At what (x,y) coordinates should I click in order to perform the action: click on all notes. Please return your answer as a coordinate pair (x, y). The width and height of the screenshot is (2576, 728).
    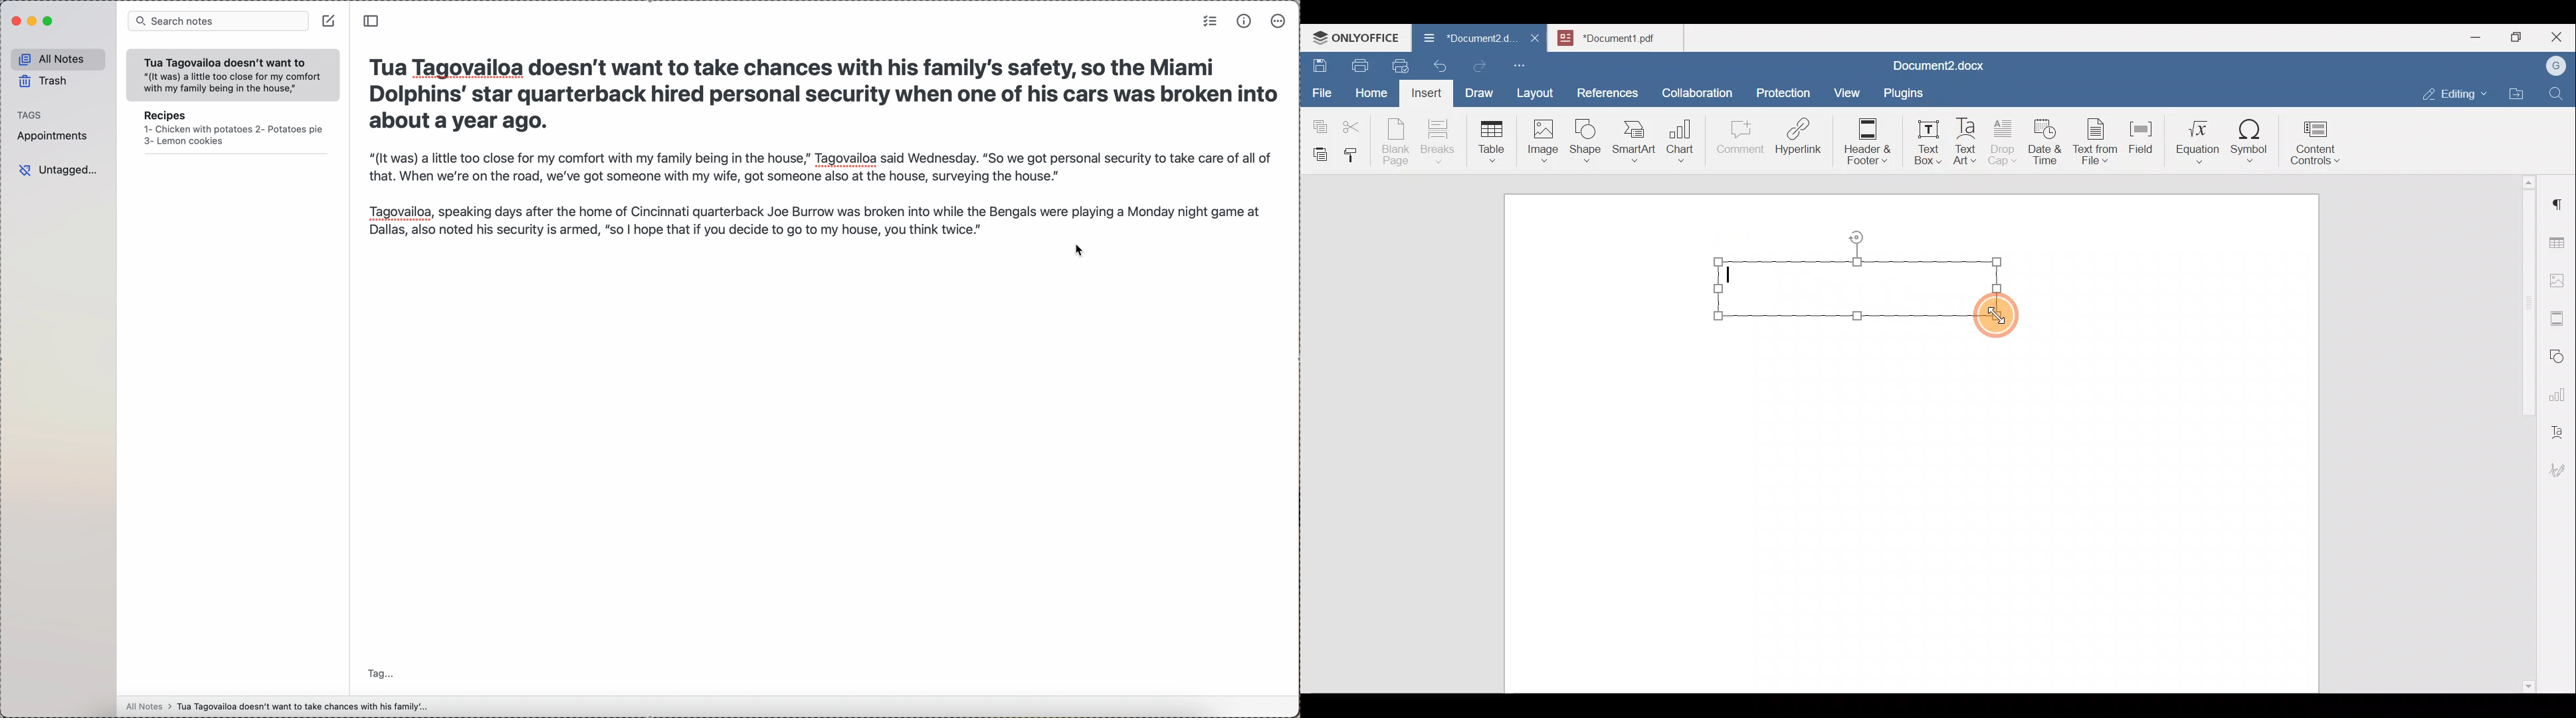
    Looking at the image, I should click on (276, 708).